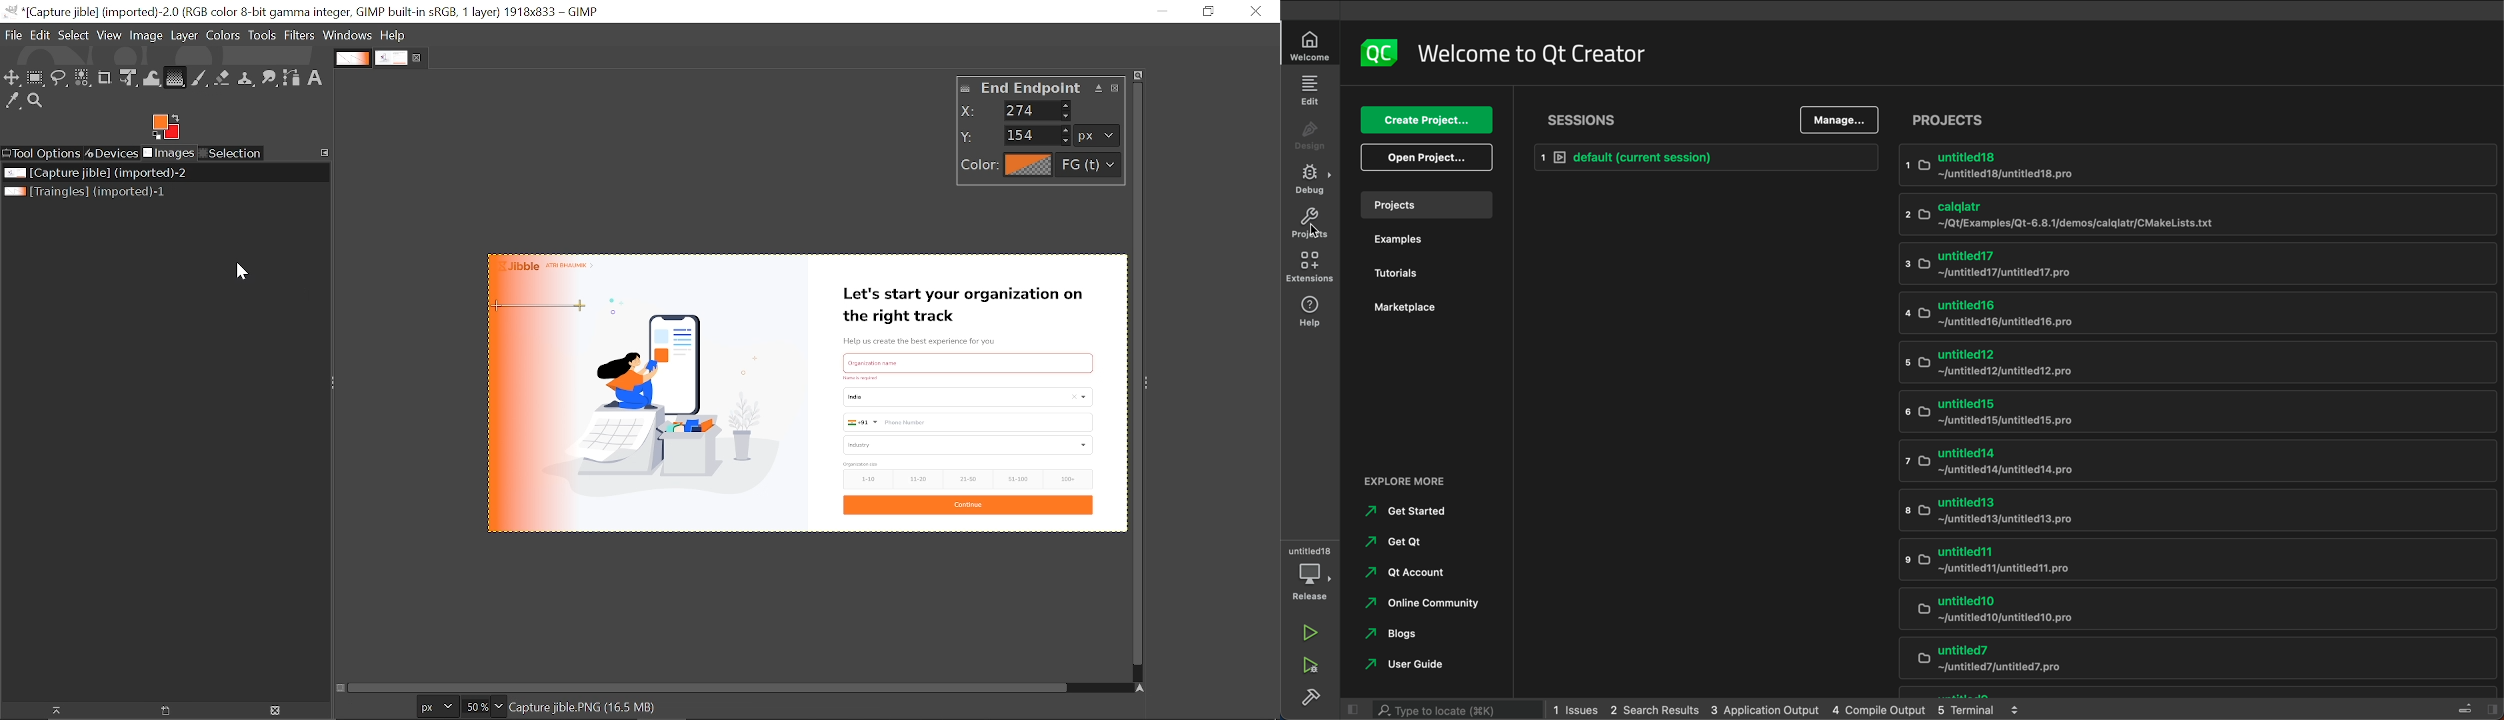 This screenshot has height=728, width=2520. What do you see at coordinates (1036, 166) in the screenshot?
I see `color` at bounding box center [1036, 166].